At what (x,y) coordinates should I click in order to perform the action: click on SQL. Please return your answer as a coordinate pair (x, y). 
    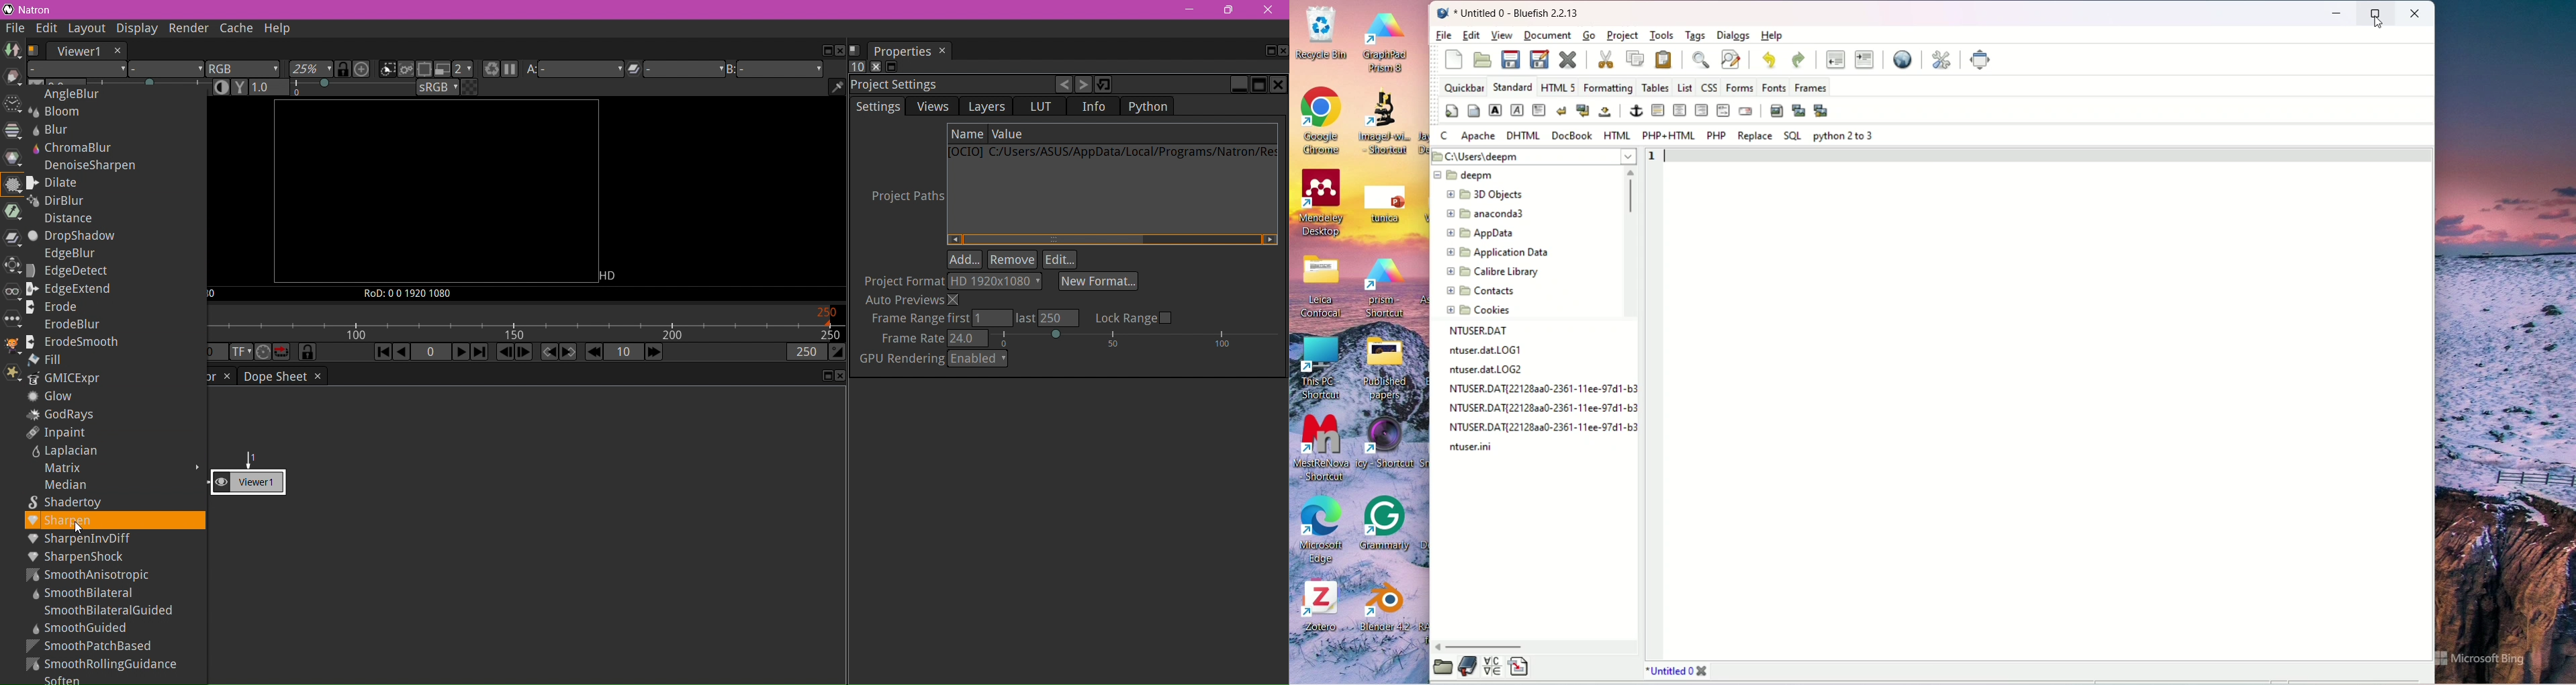
    Looking at the image, I should click on (1793, 137).